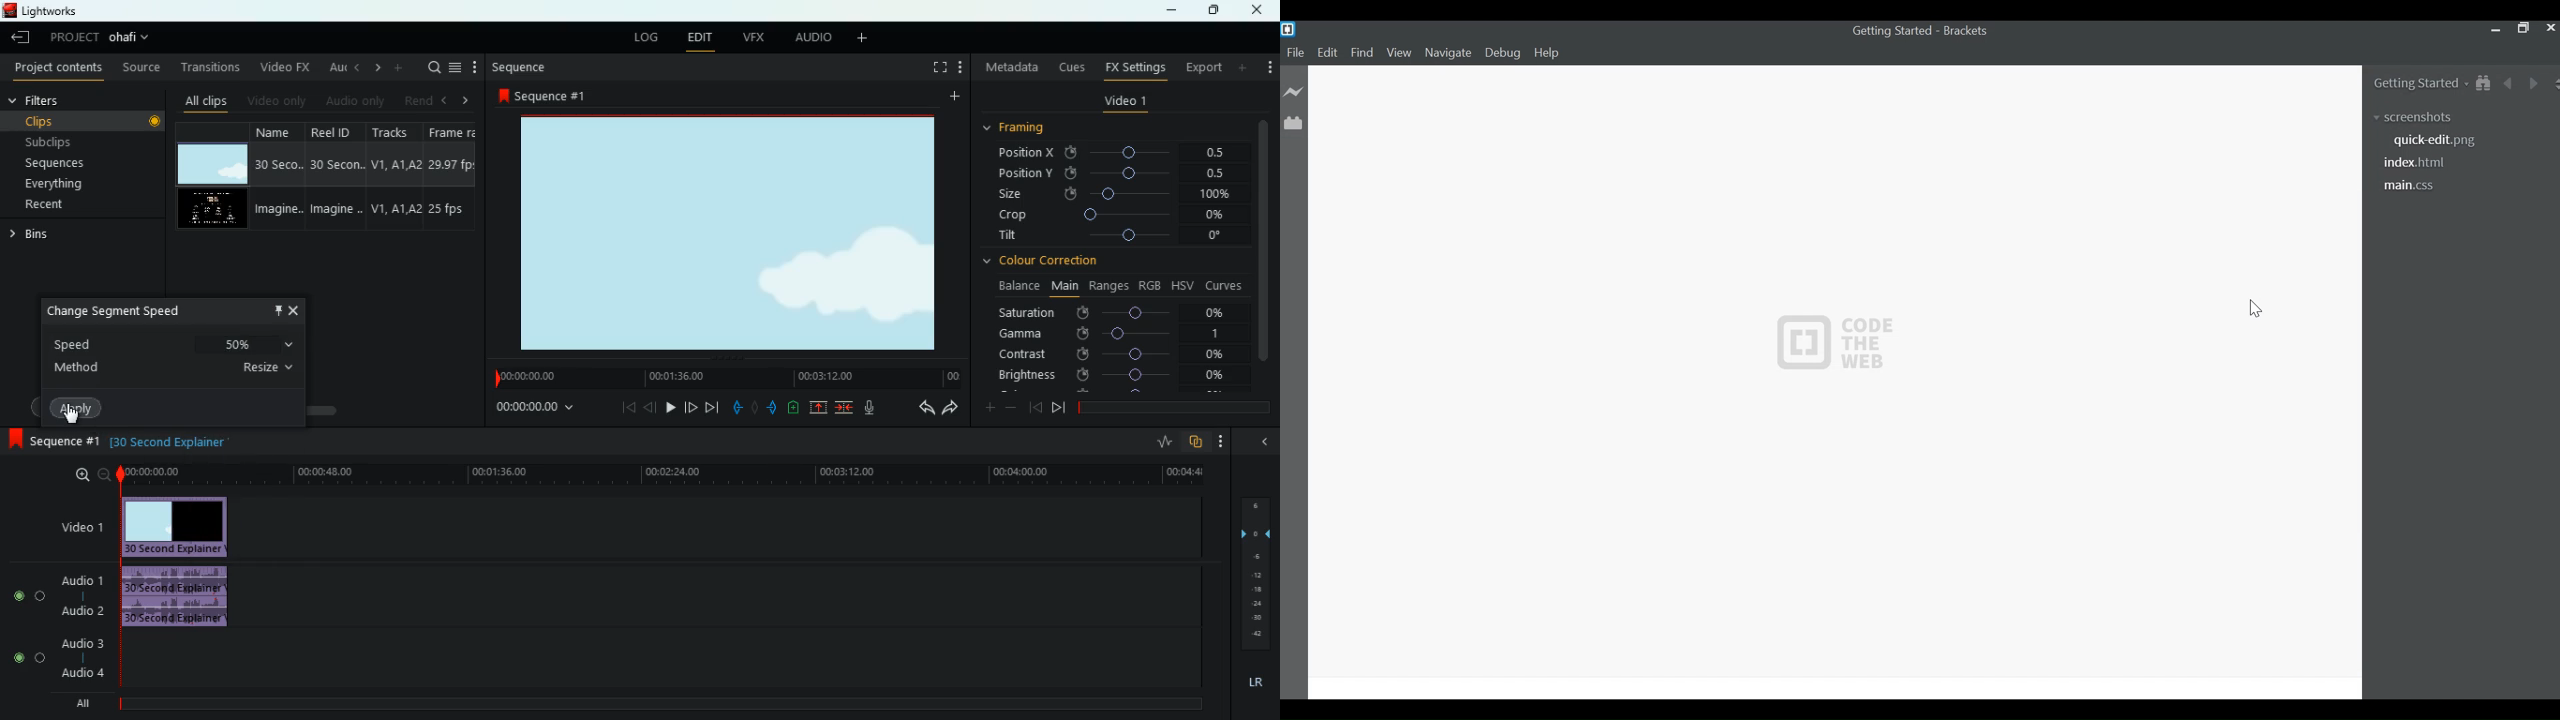 This screenshot has width=2576, height=728. I want to click on time, so click(538, 409).